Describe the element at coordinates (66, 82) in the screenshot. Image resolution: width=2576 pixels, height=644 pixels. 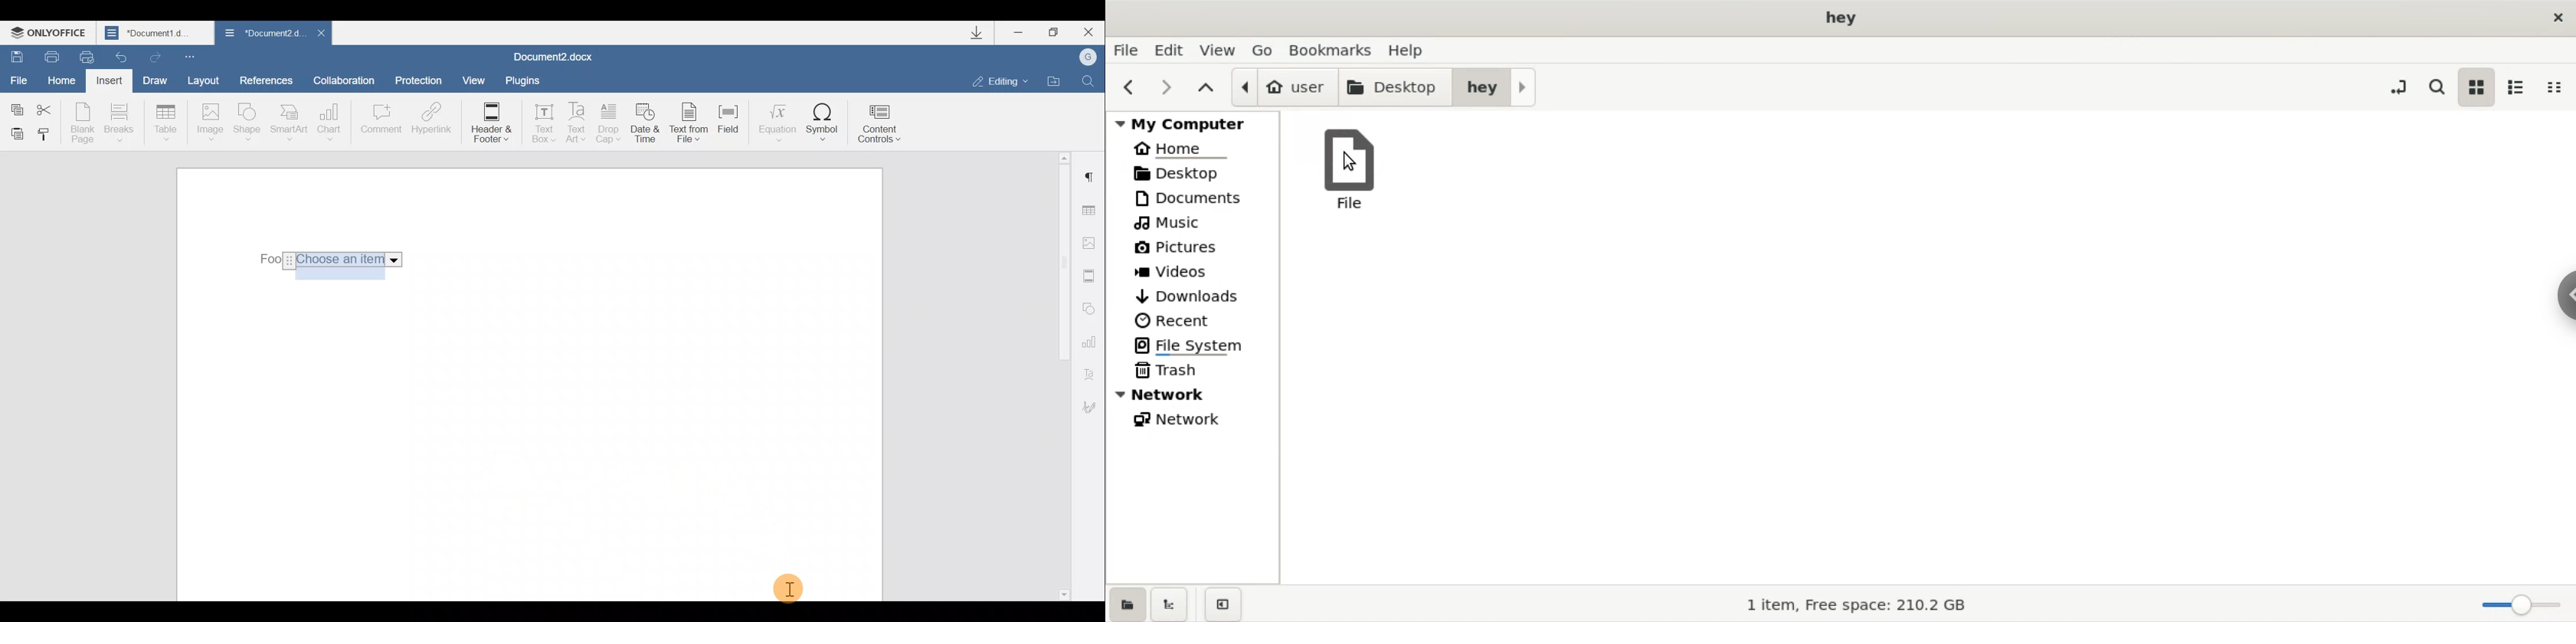
I see `Home` at that location.